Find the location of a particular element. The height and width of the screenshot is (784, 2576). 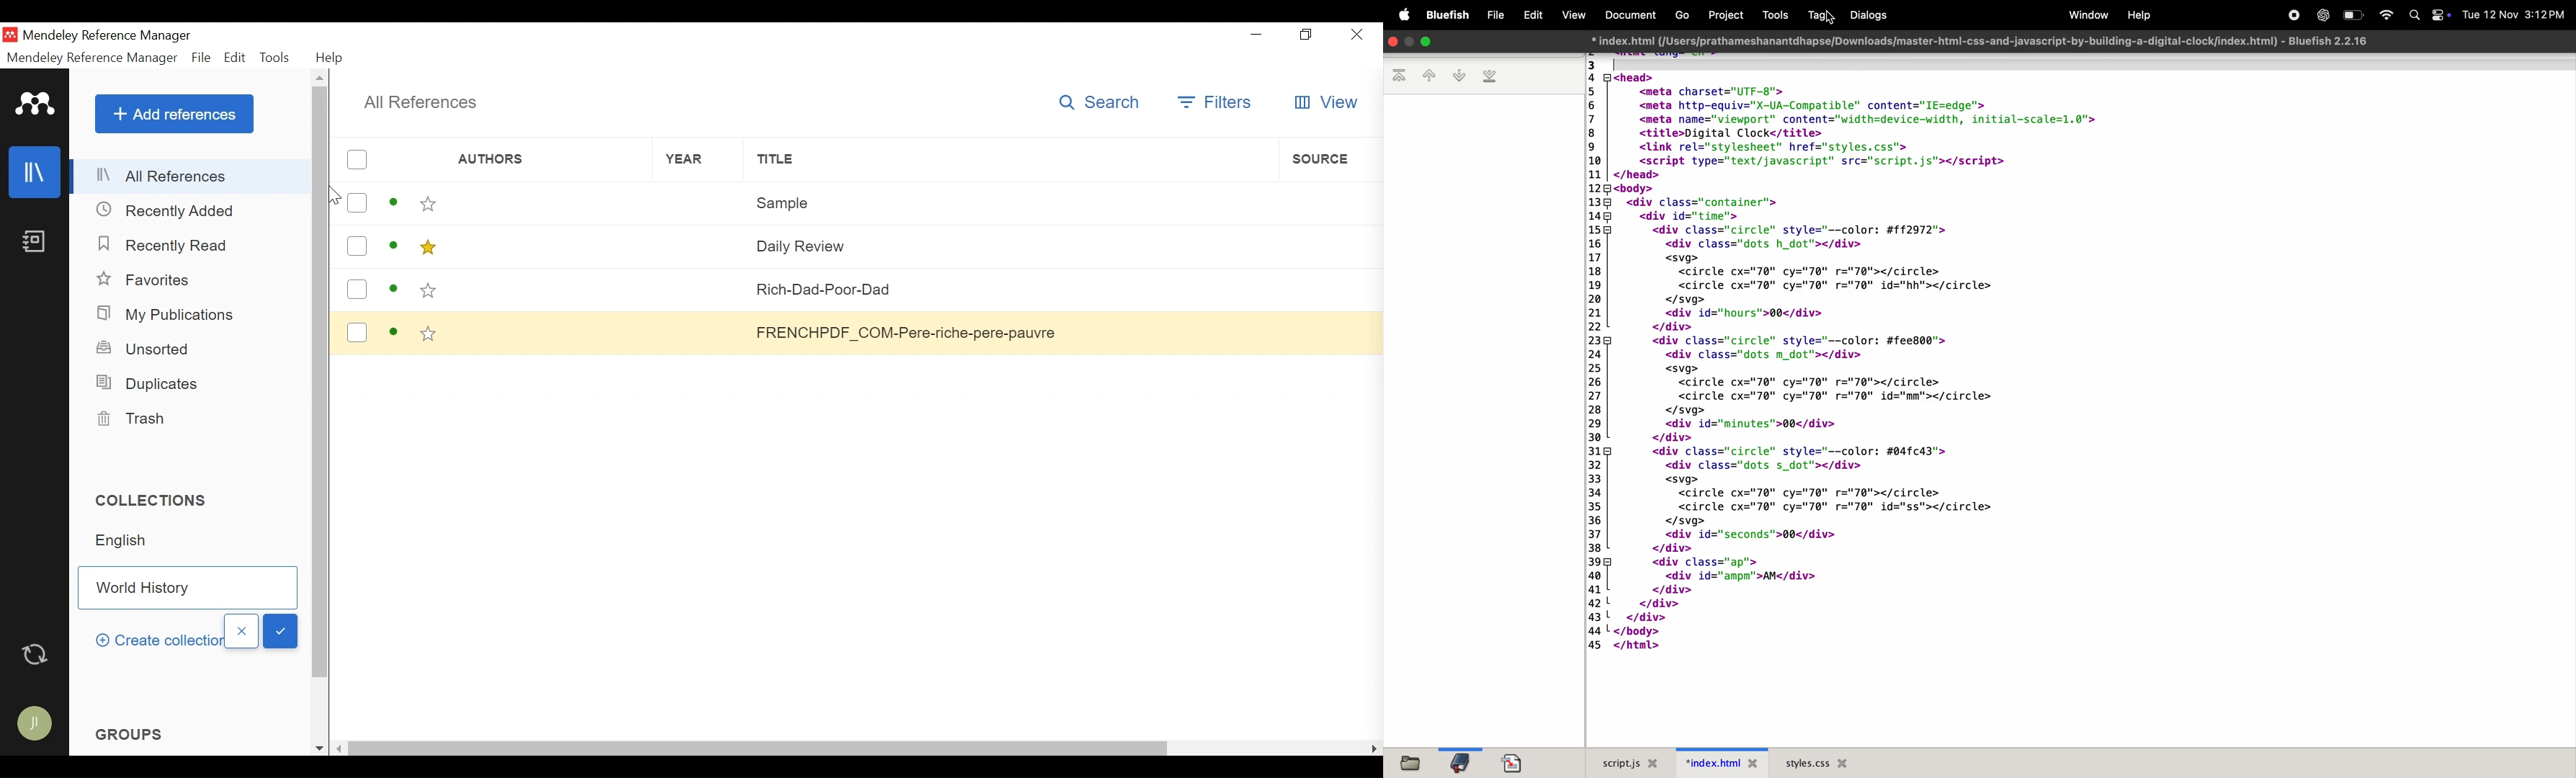

Scroll left is located at coordinates (342, 748).